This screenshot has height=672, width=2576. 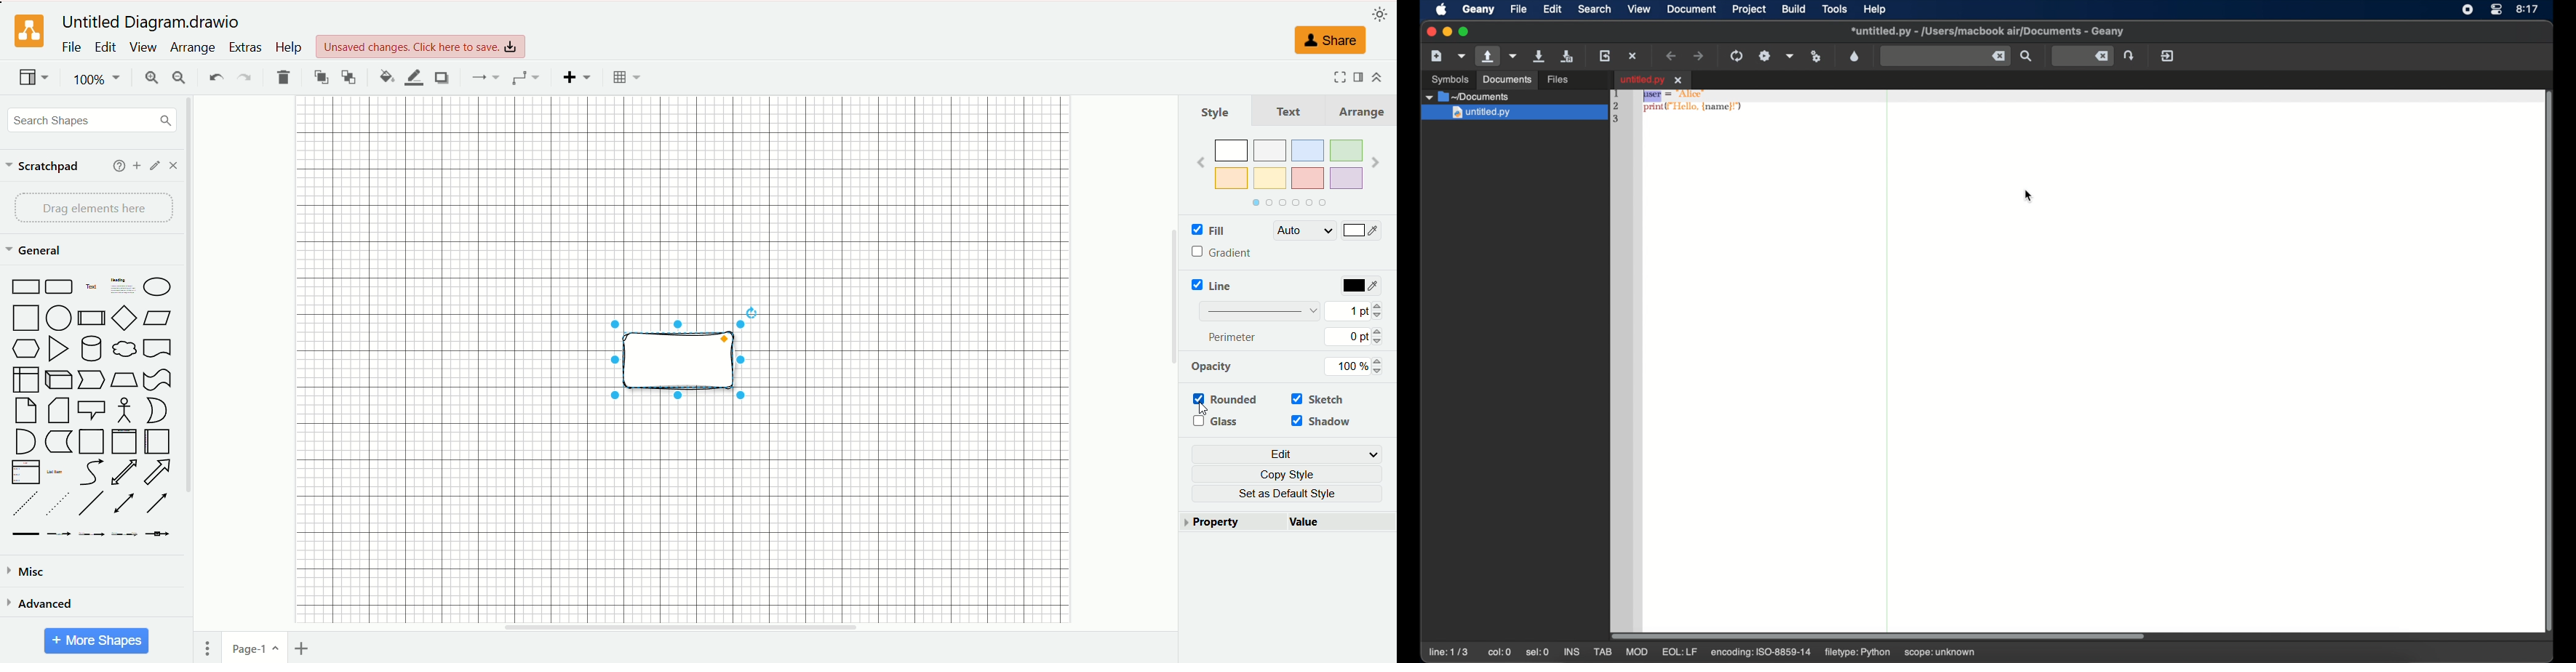 What do you see at coordinates (105, 47) in the screenshot?
I see `edit` at bounding box center [105, 47].